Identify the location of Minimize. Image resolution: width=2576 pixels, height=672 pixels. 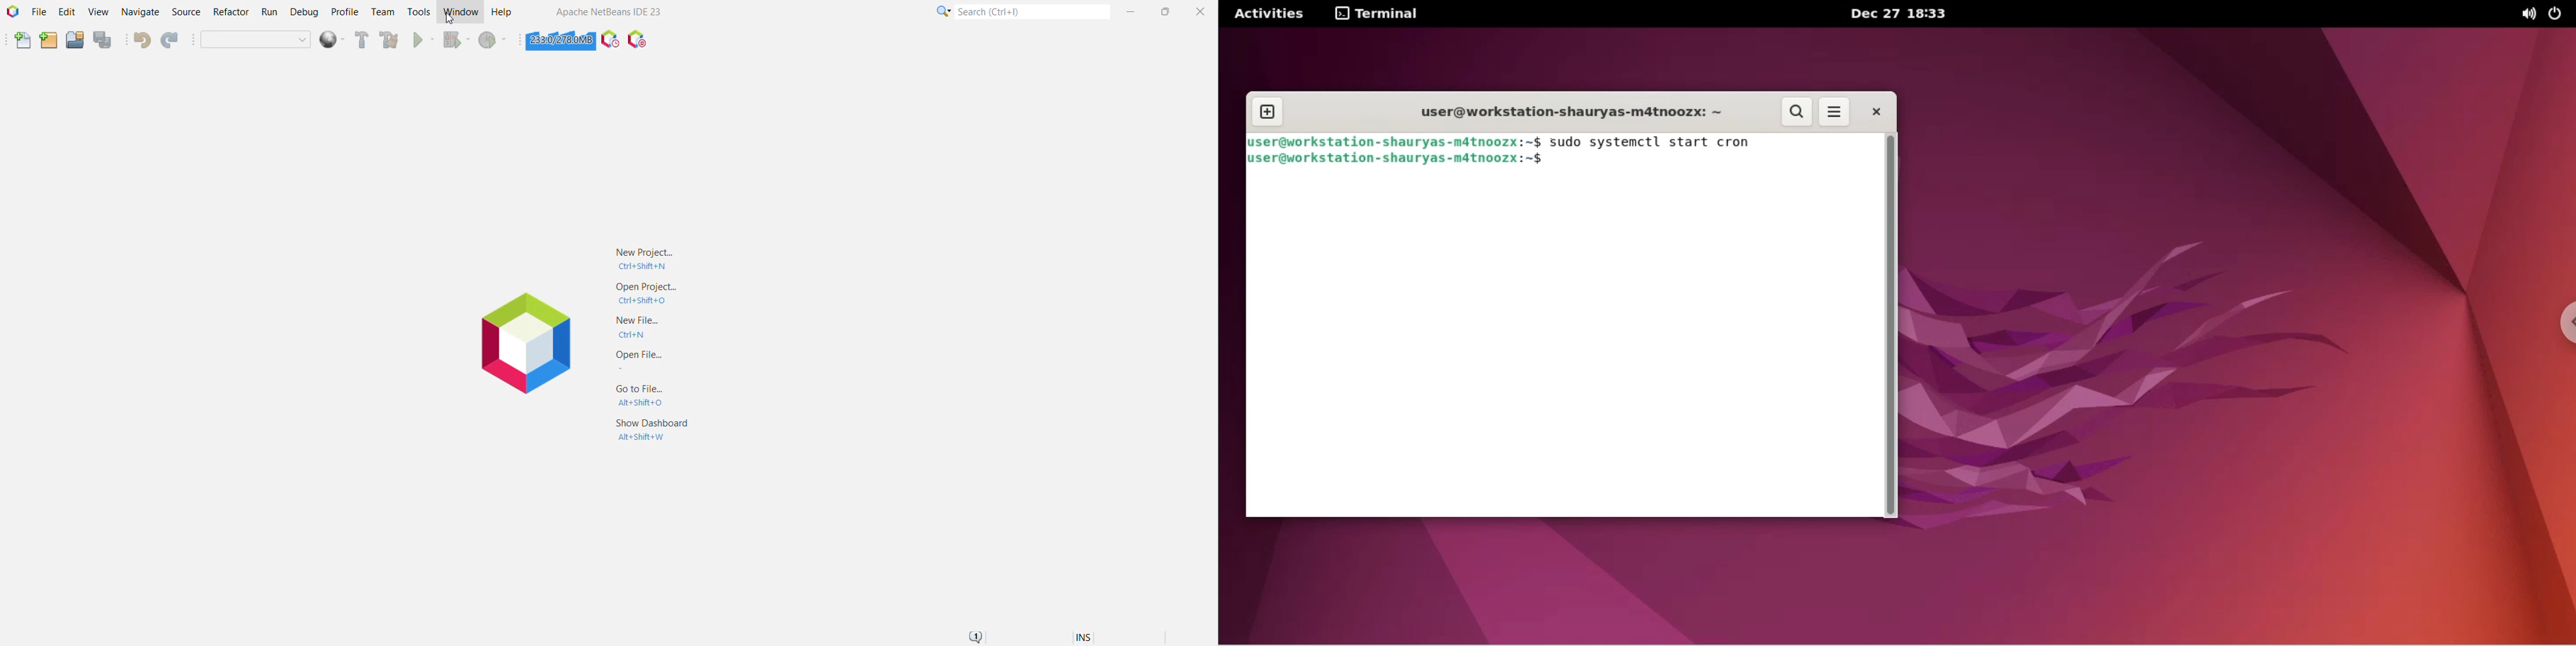
(1132, 13).